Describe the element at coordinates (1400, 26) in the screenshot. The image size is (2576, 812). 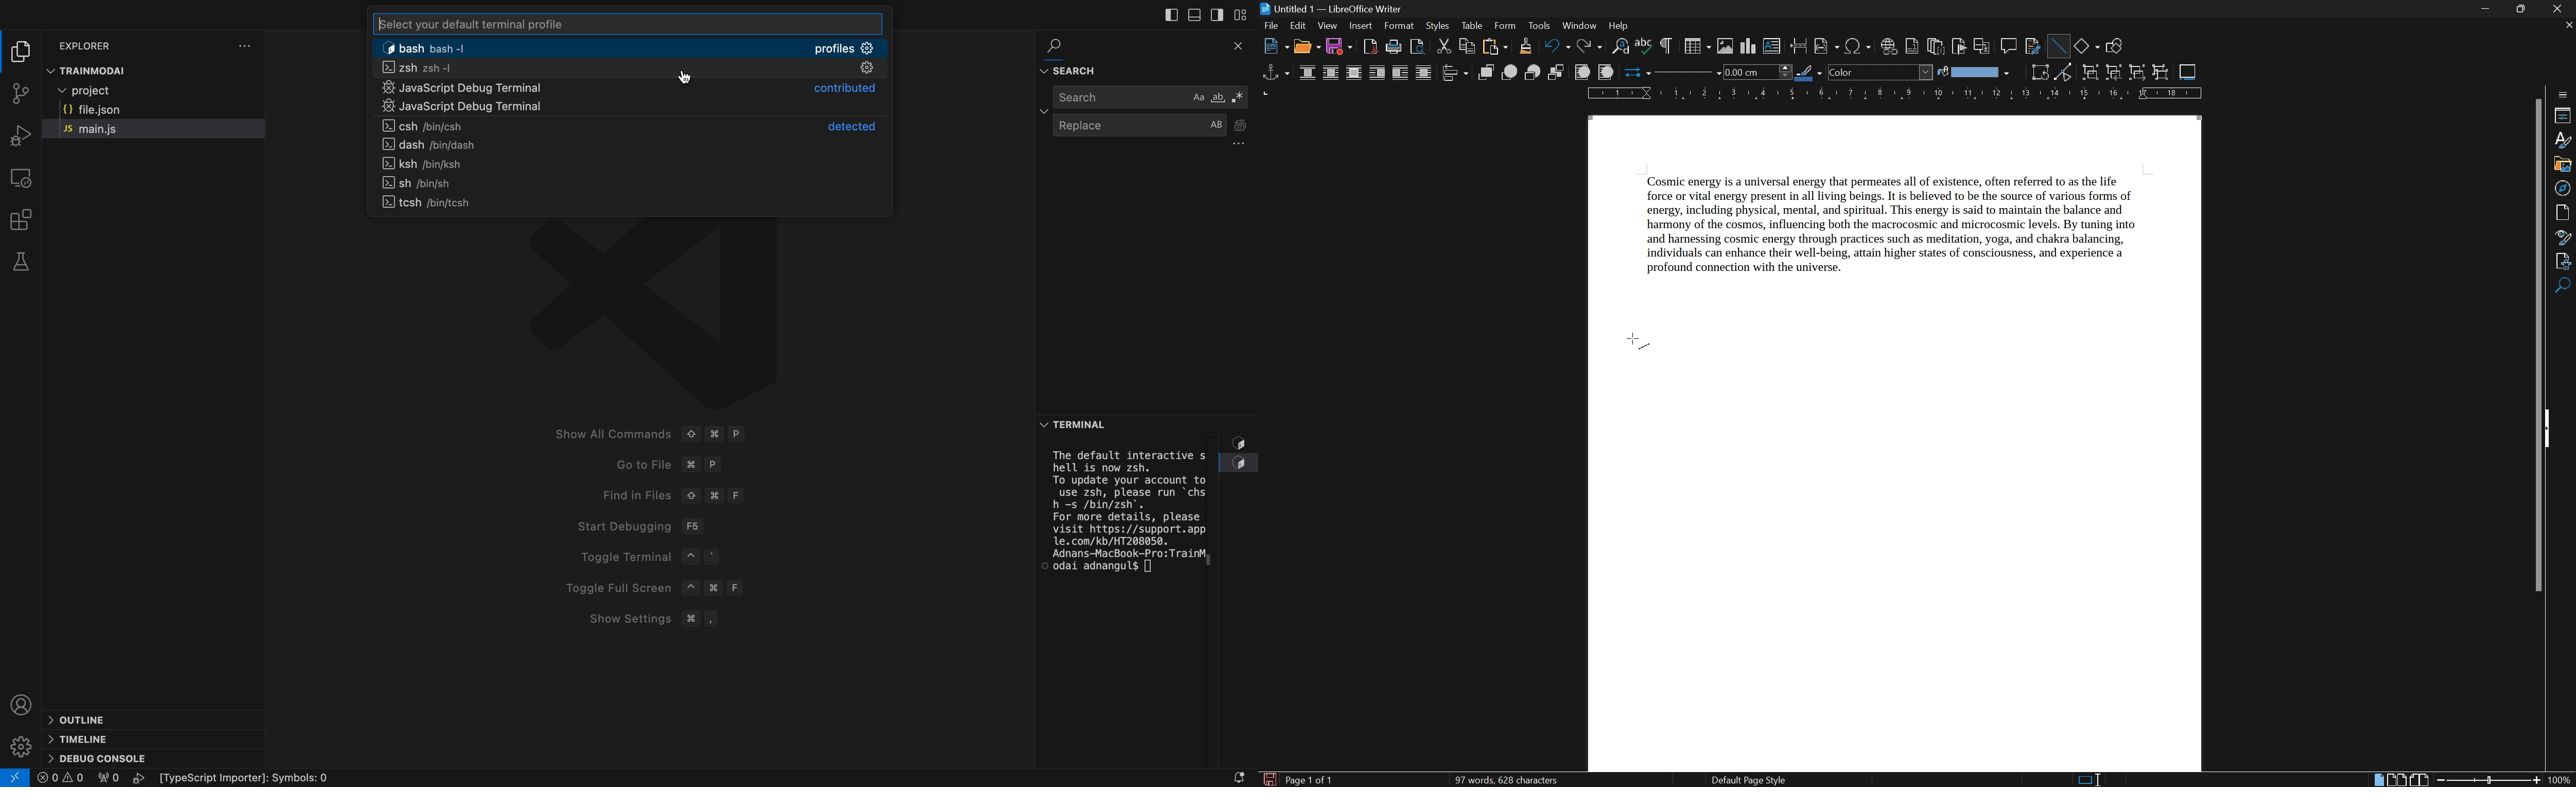
I see `format` at that location.